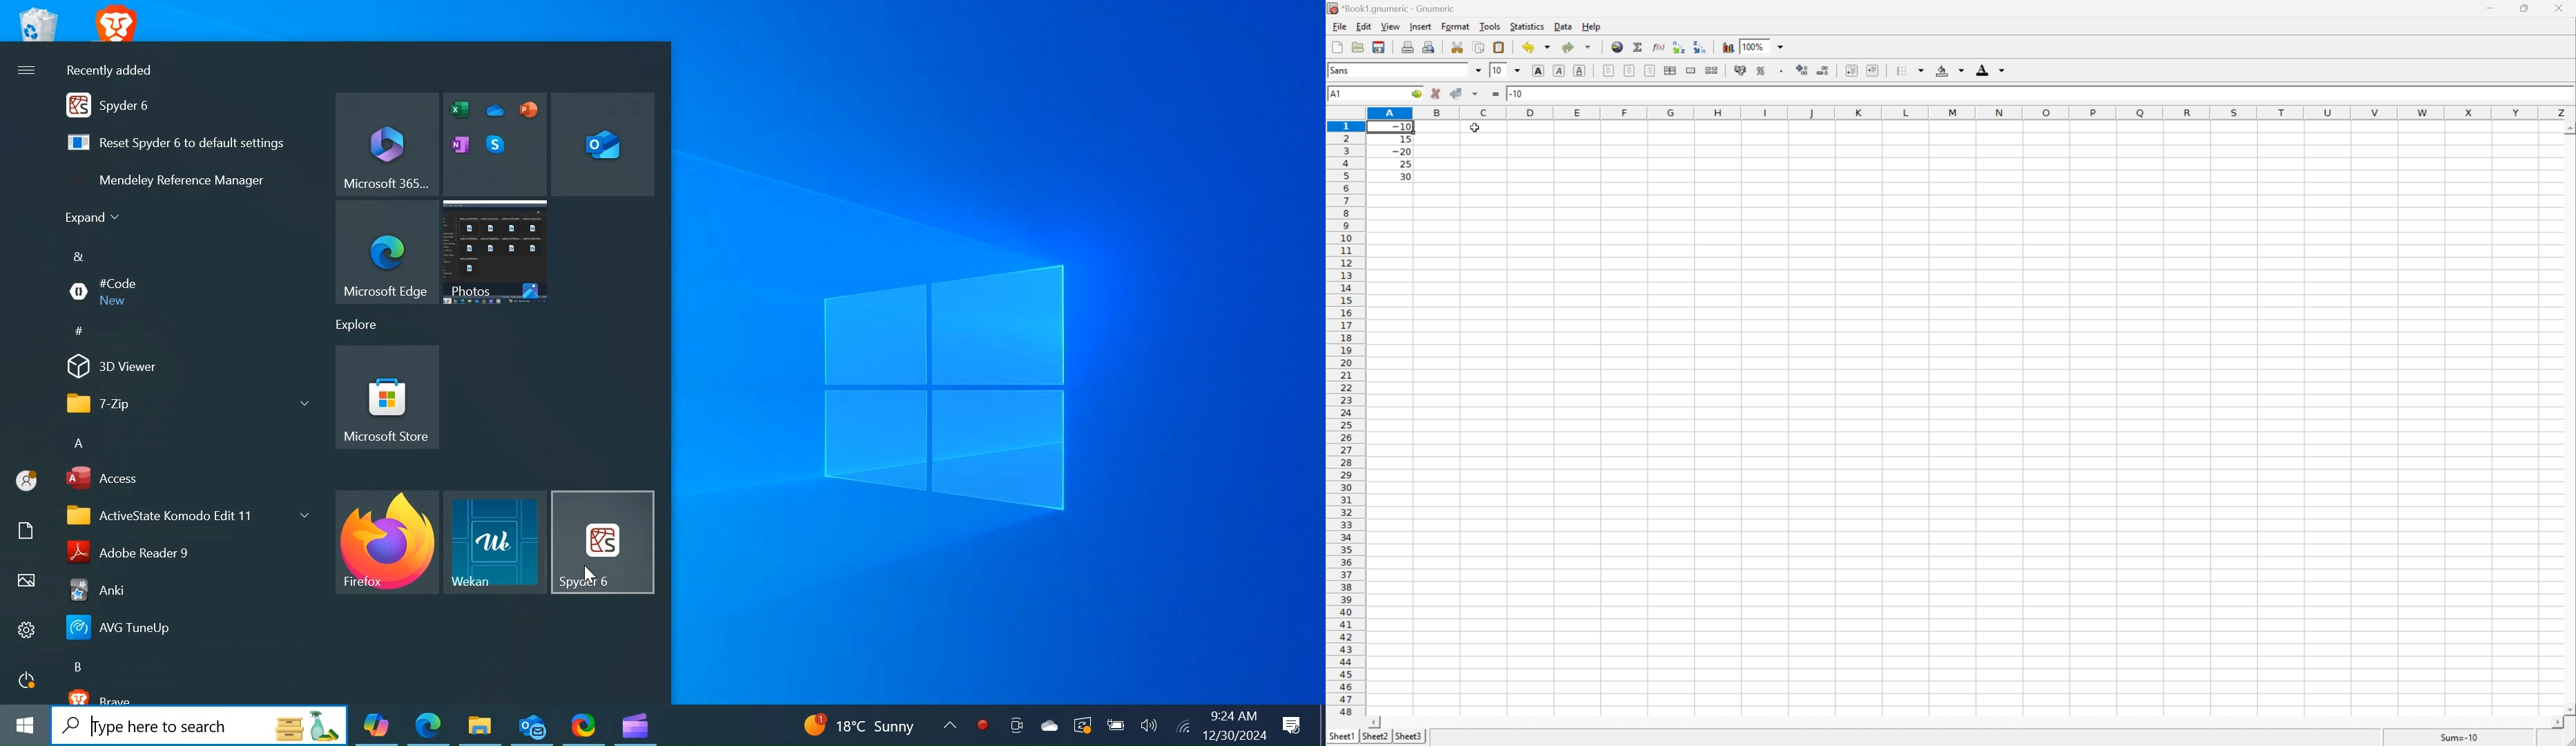 The image size is (2576, 756). I want to click on Format the selection as accounting, so click(1740, 71).